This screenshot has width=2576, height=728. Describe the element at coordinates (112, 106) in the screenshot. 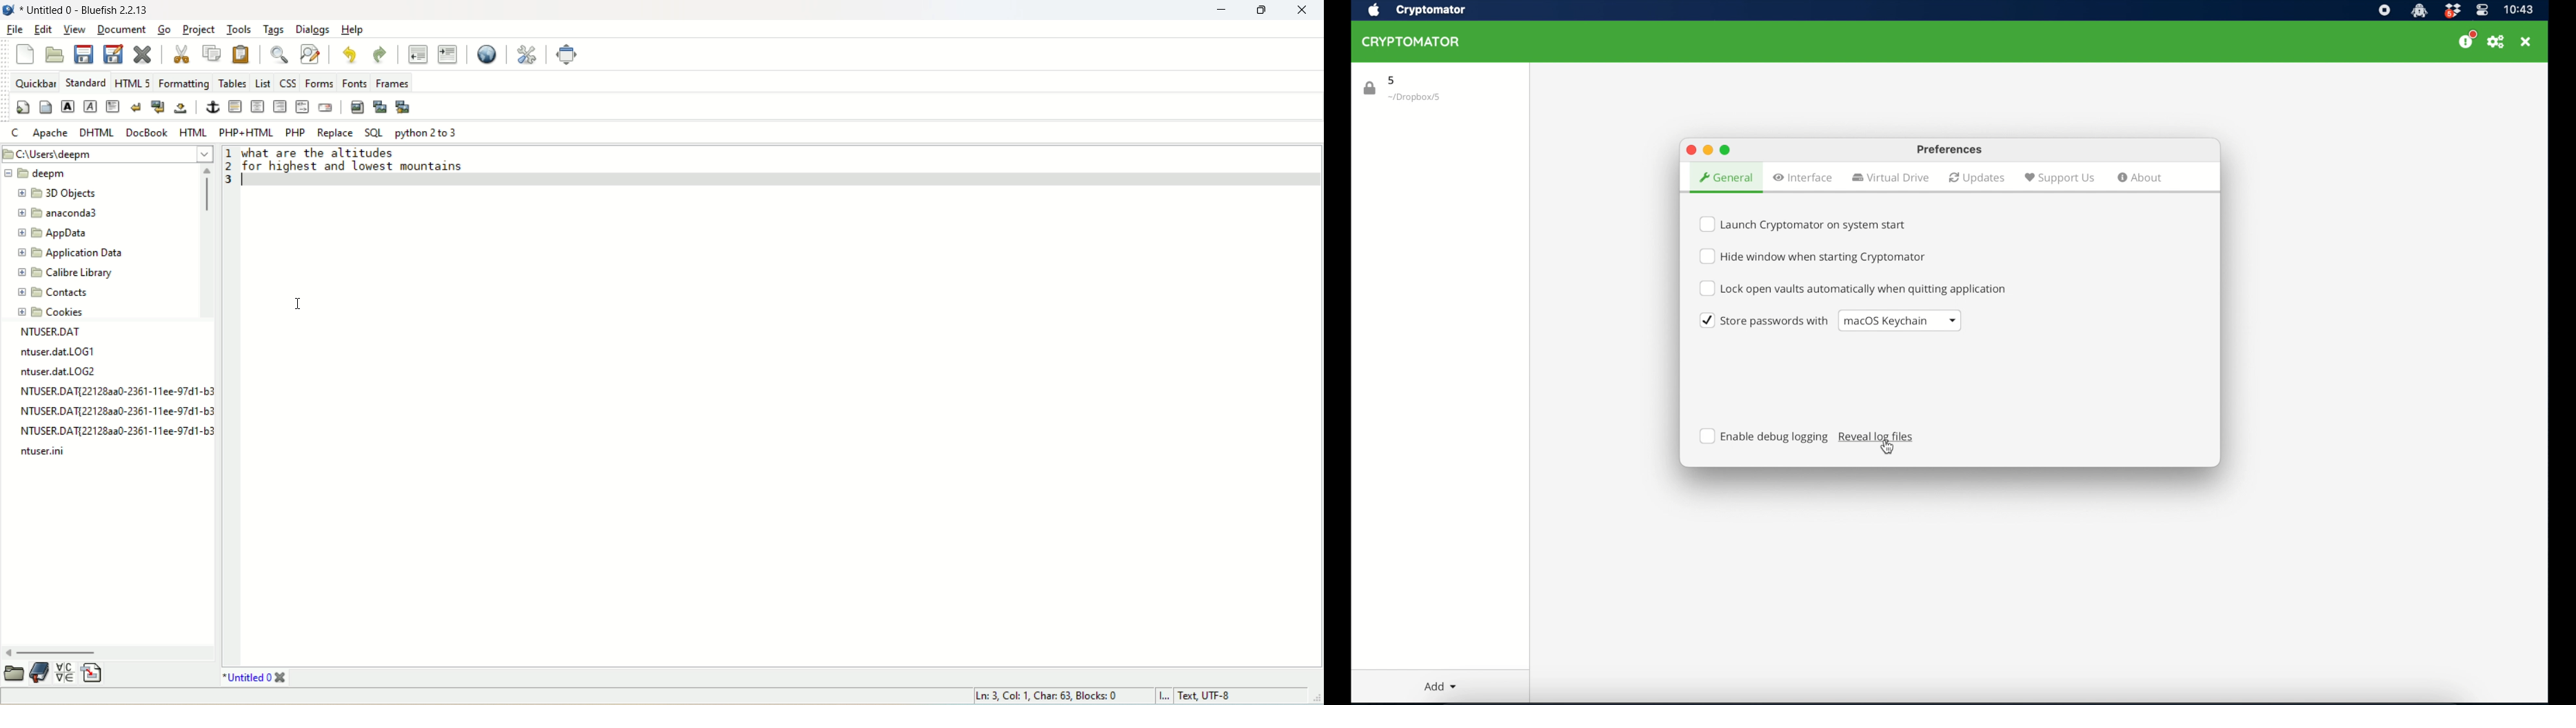

I see `paragraph` at that location.